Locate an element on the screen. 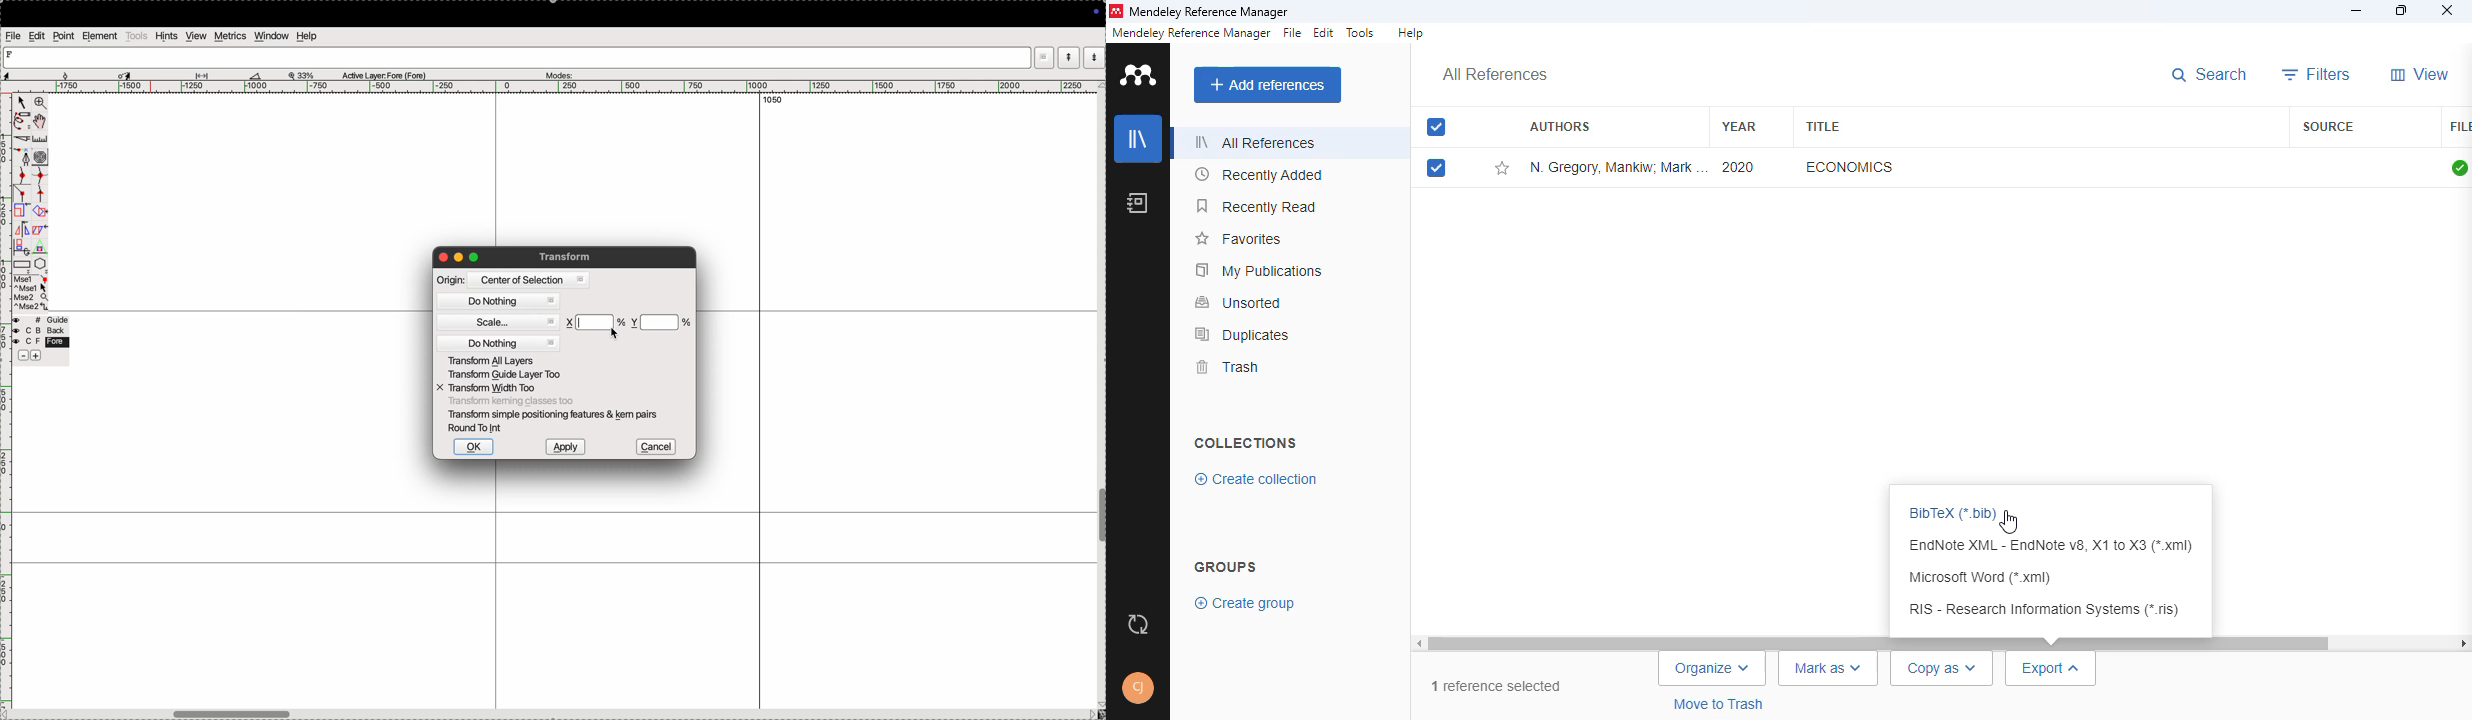 The width and height of the screenshot is (2492, 728). 2020 is located at coordinates (1739, 167).